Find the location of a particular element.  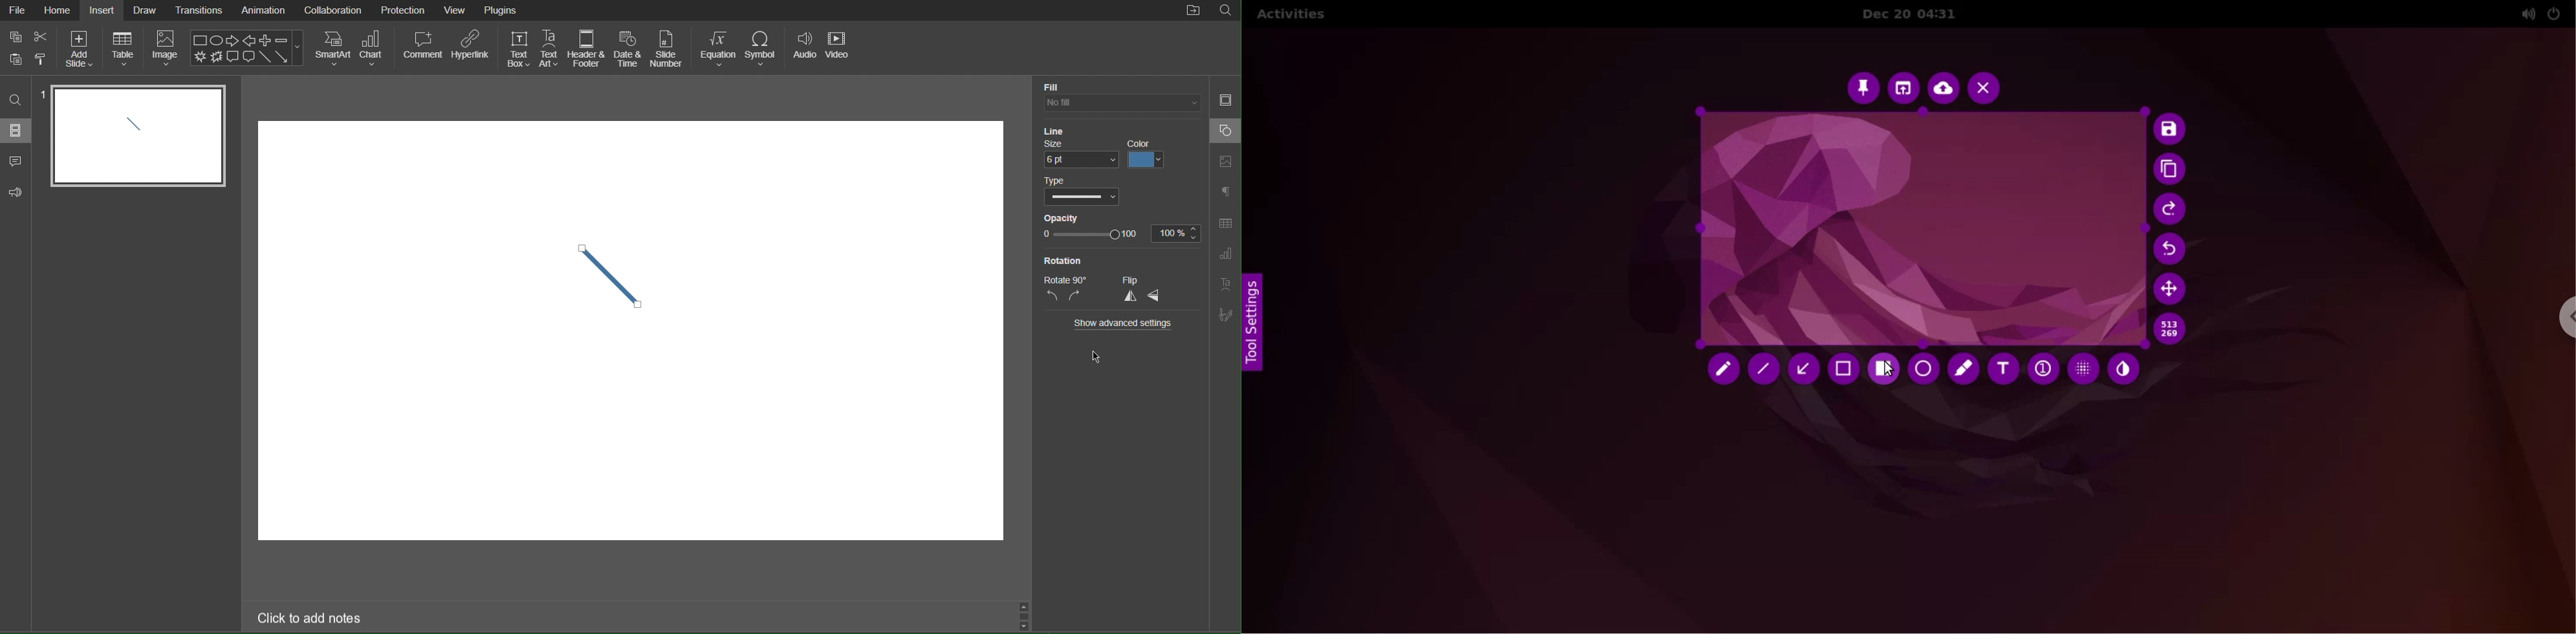

Type line is located at coordinates (1087, 197).